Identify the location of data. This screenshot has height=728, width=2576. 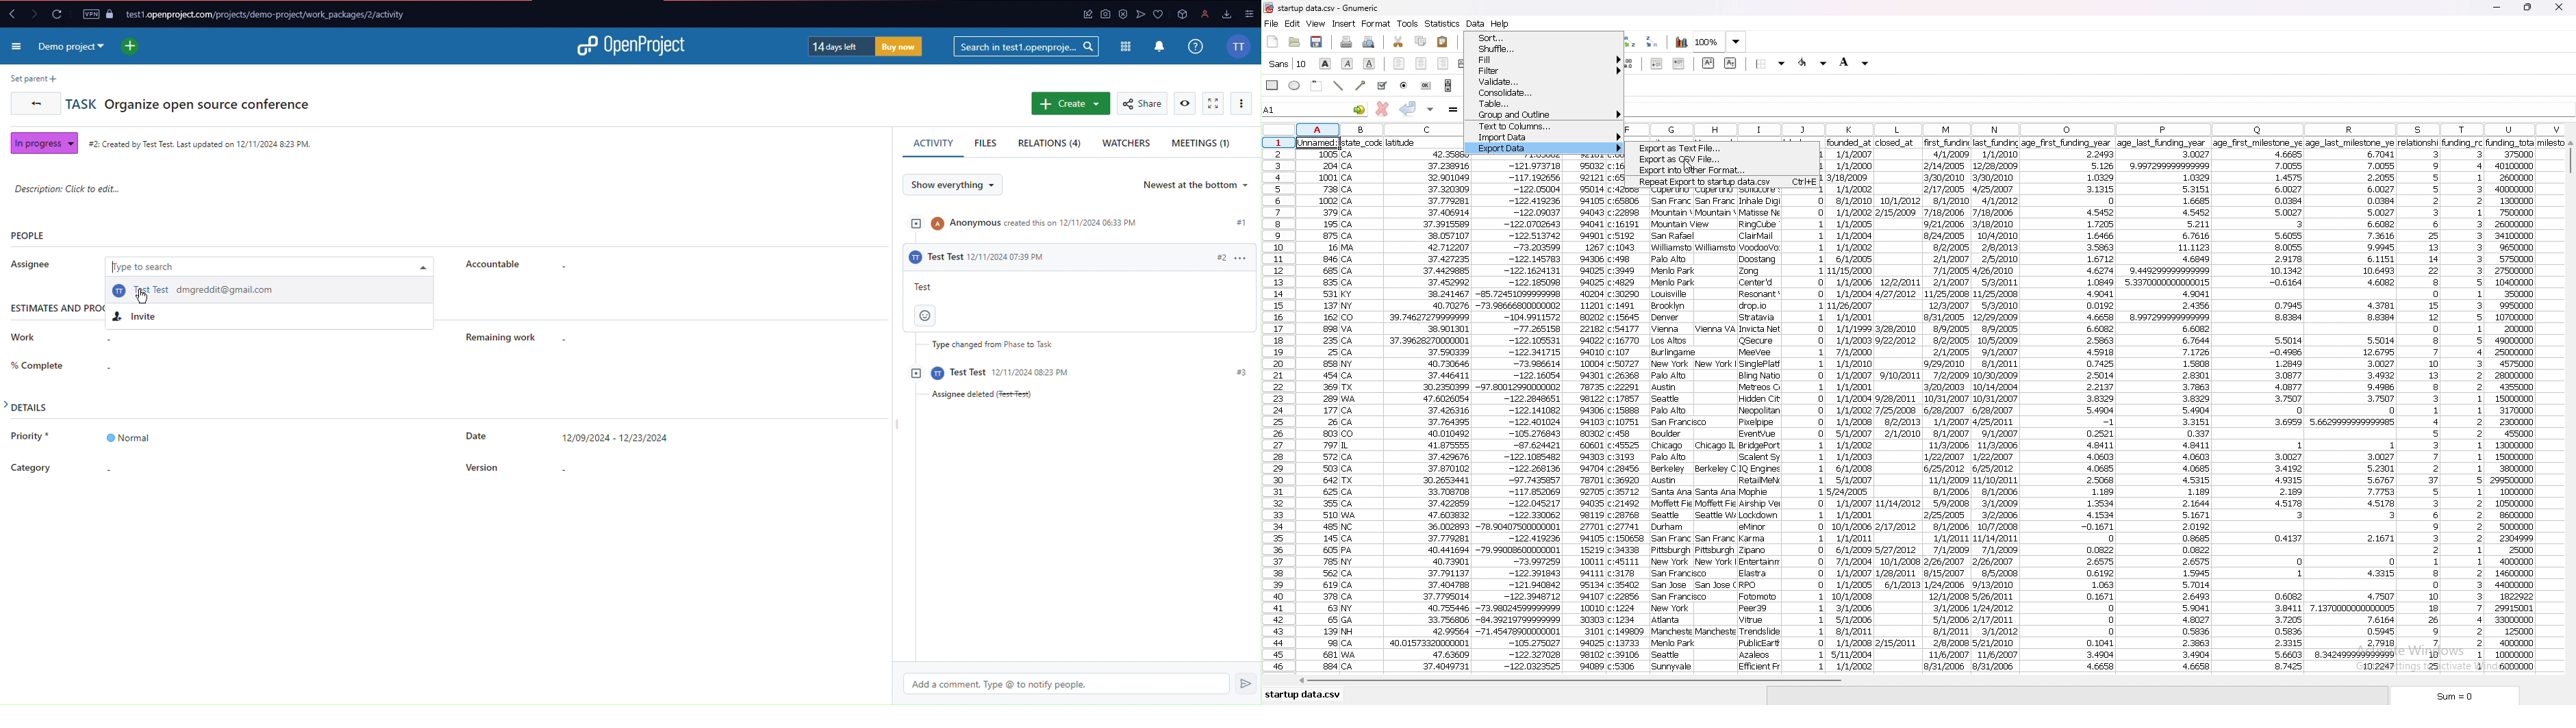
(1948, 407).